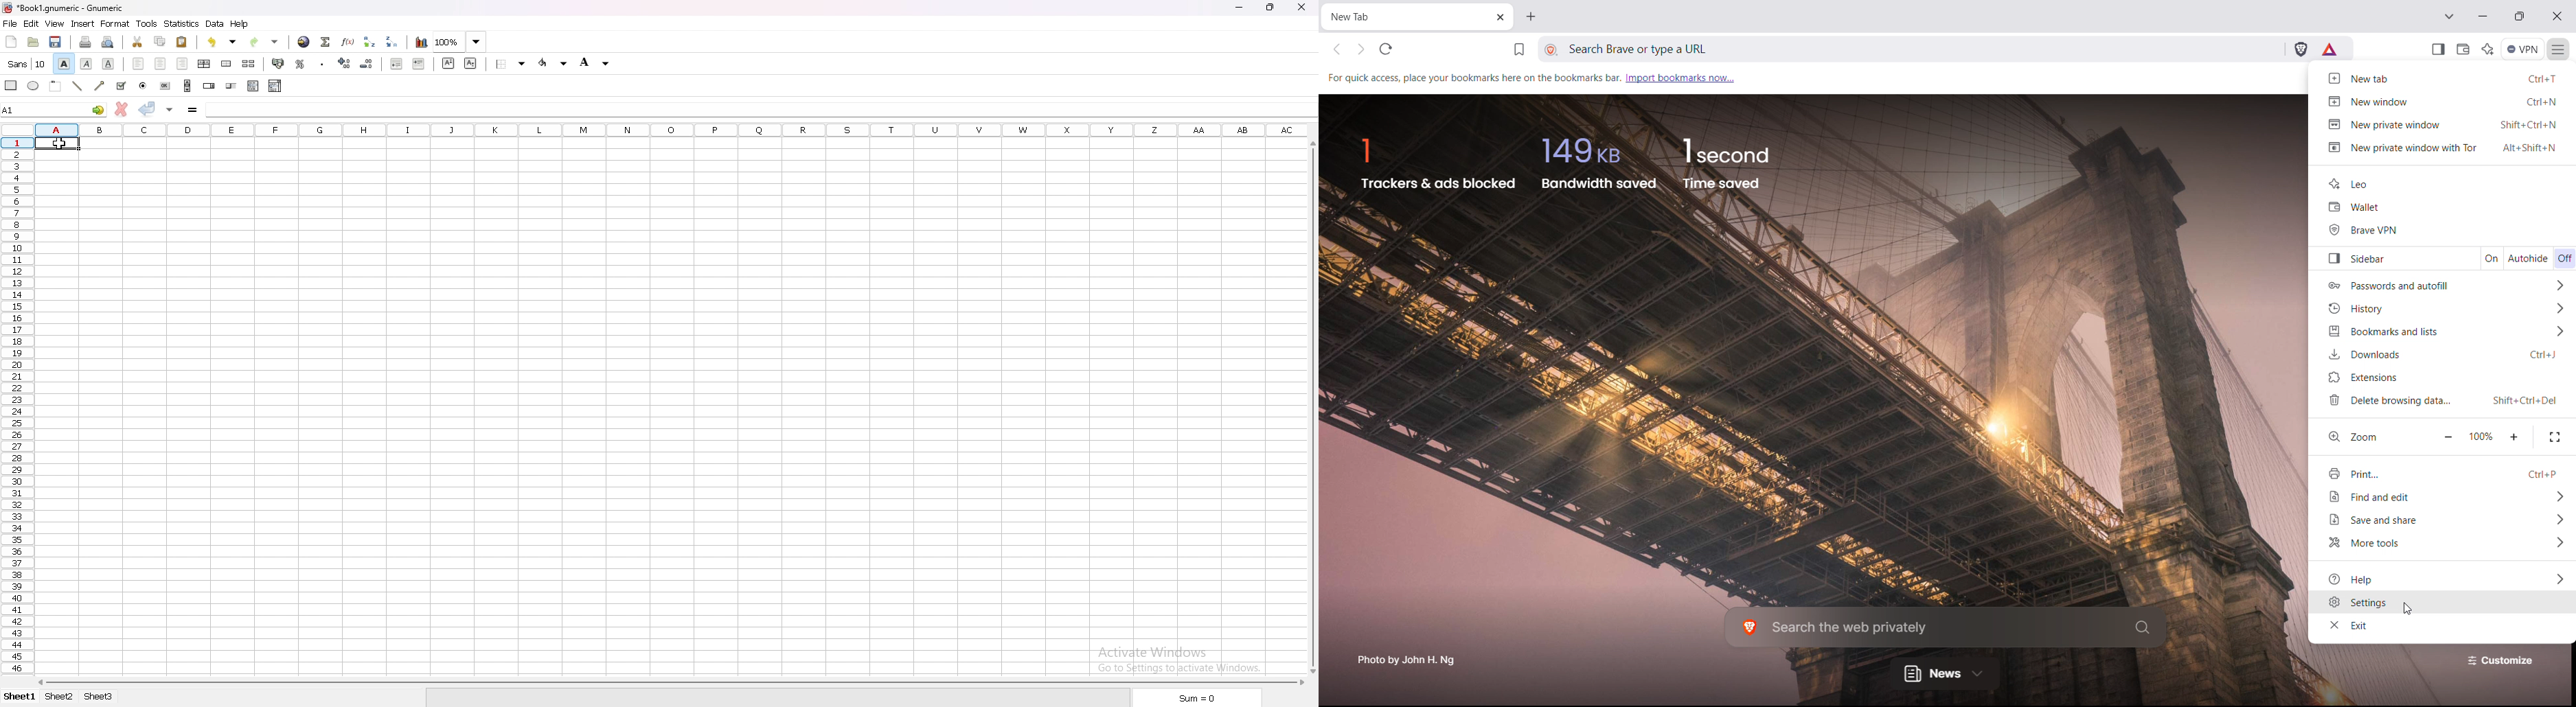 Image resolution: width=2576 pixels, height=728 pixels. What do you see at coordinates (420, 64) in the screenshot?
I see `increase indent` at bounding box center [420, 64].